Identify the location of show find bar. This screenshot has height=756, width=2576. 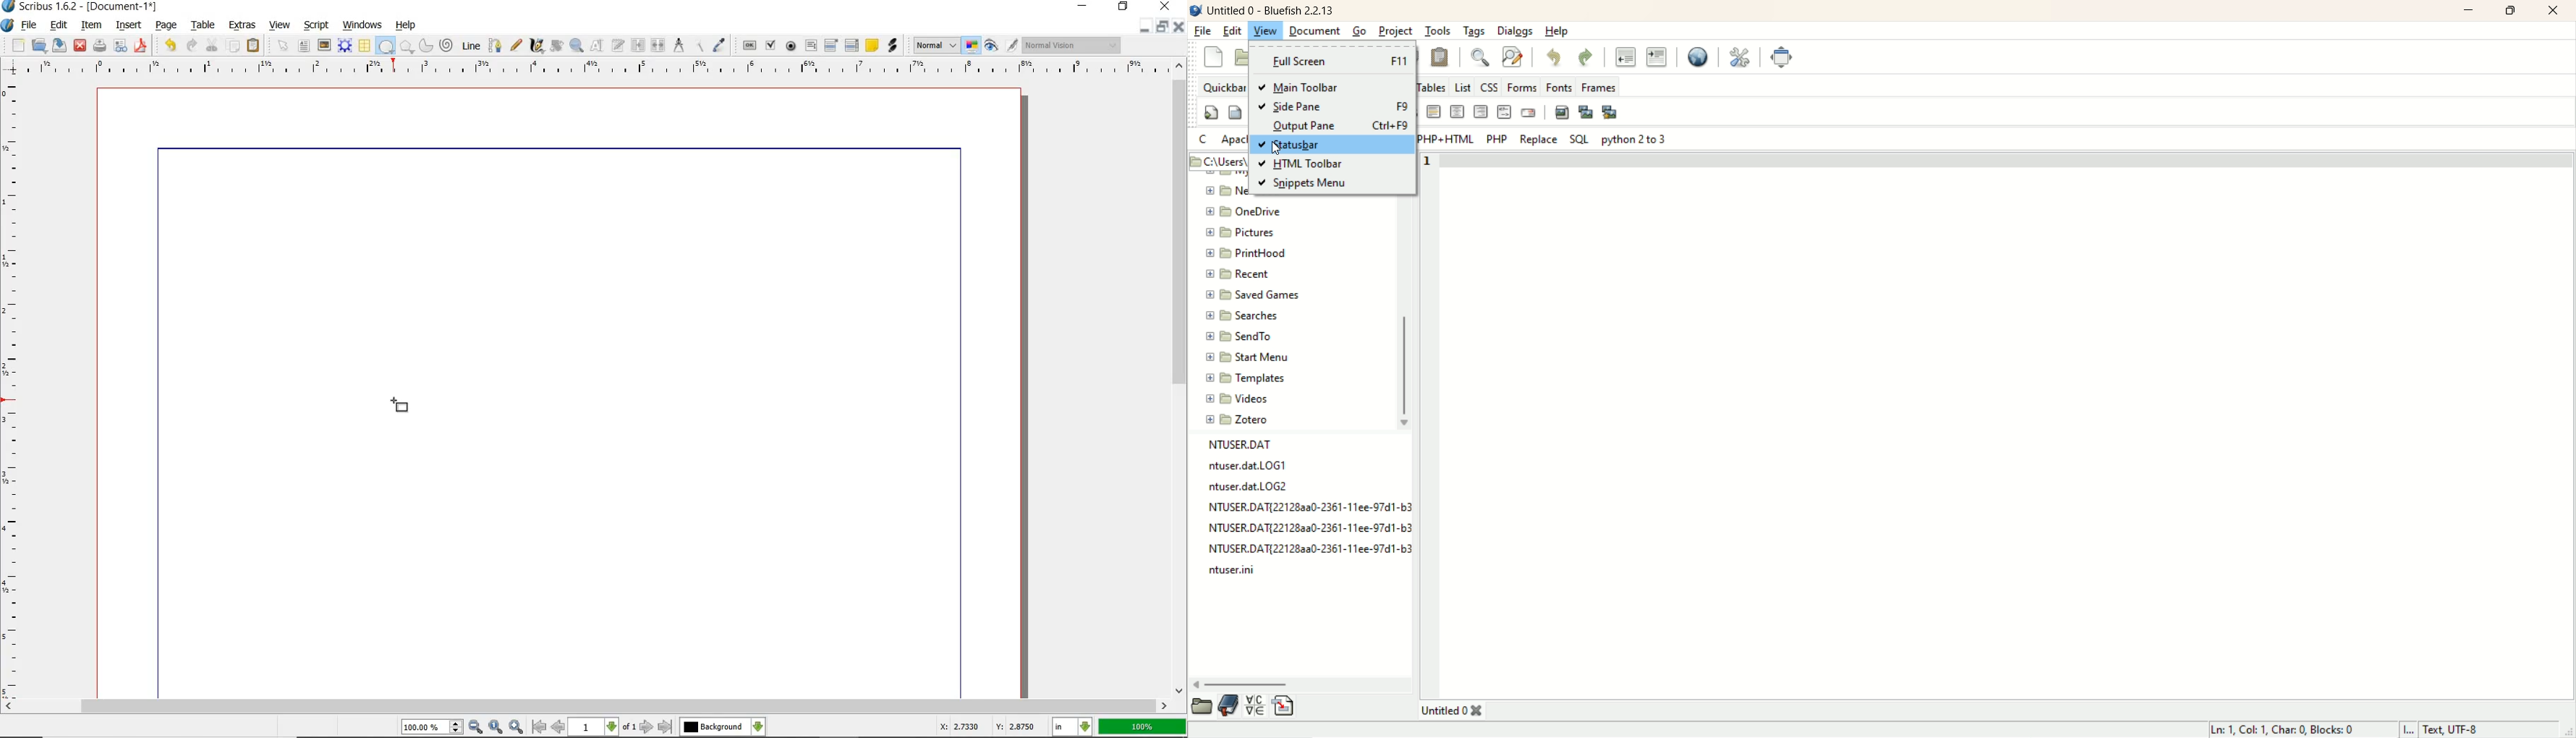
(1480, 57).